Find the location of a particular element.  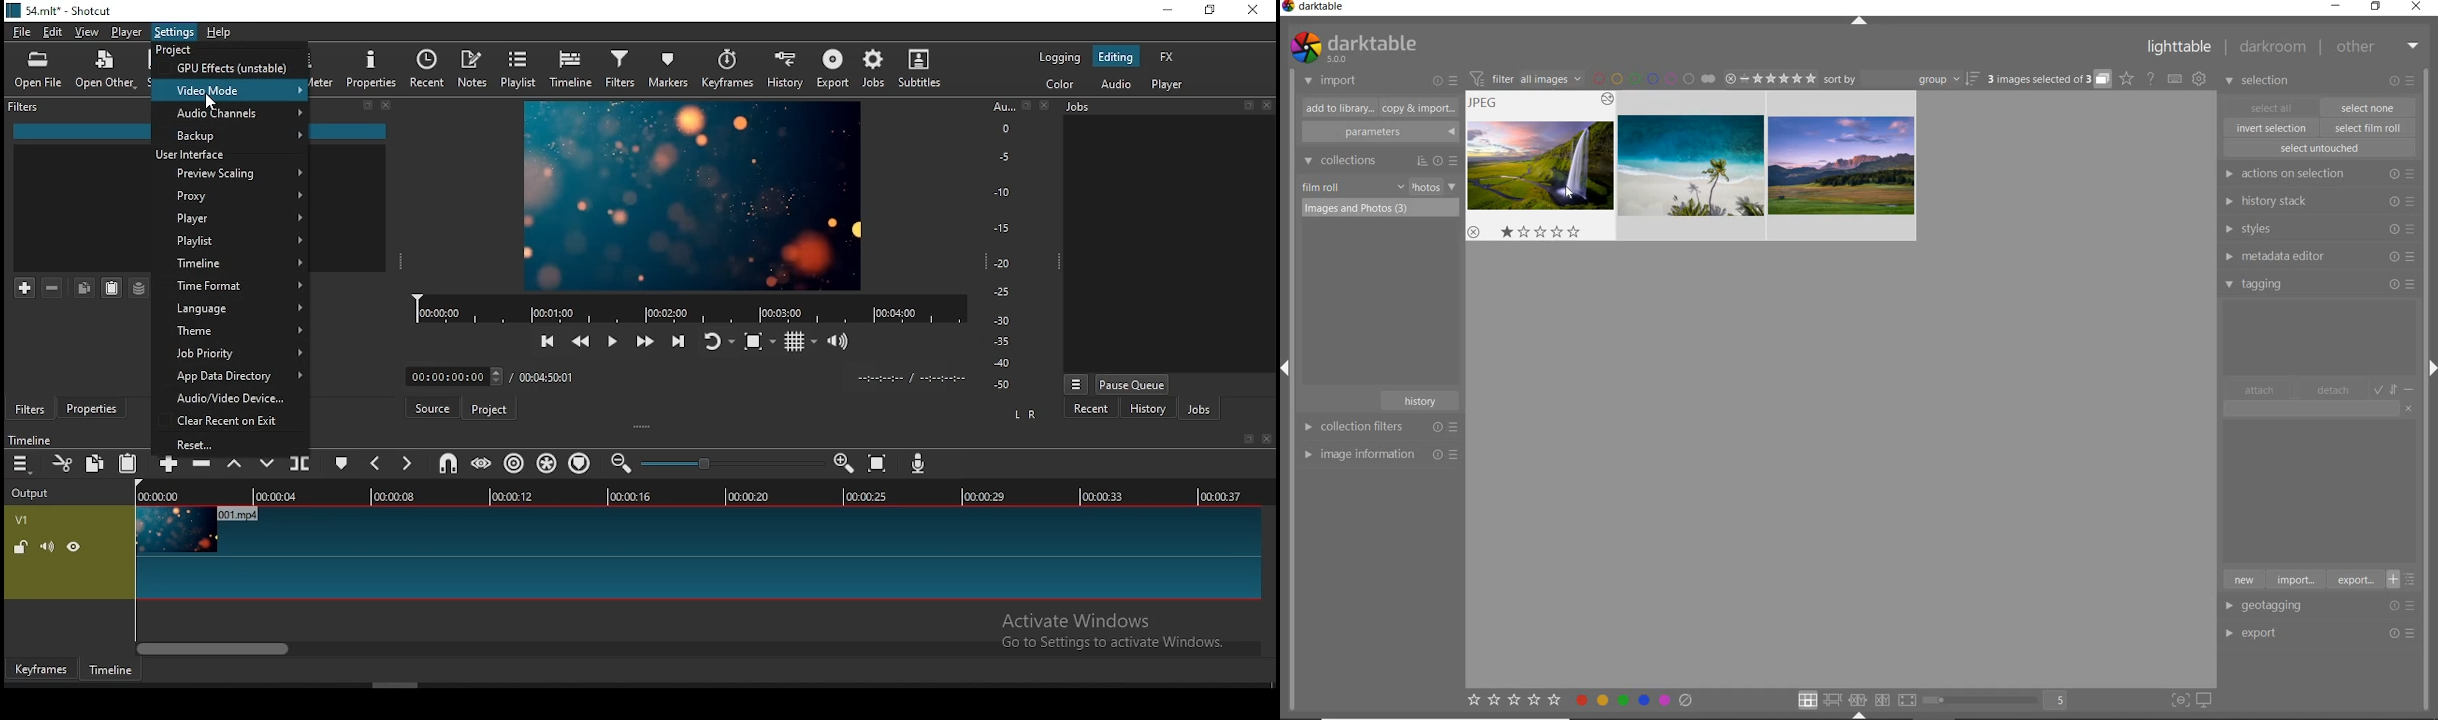

ripple delete is located at coordinates (201, 466).